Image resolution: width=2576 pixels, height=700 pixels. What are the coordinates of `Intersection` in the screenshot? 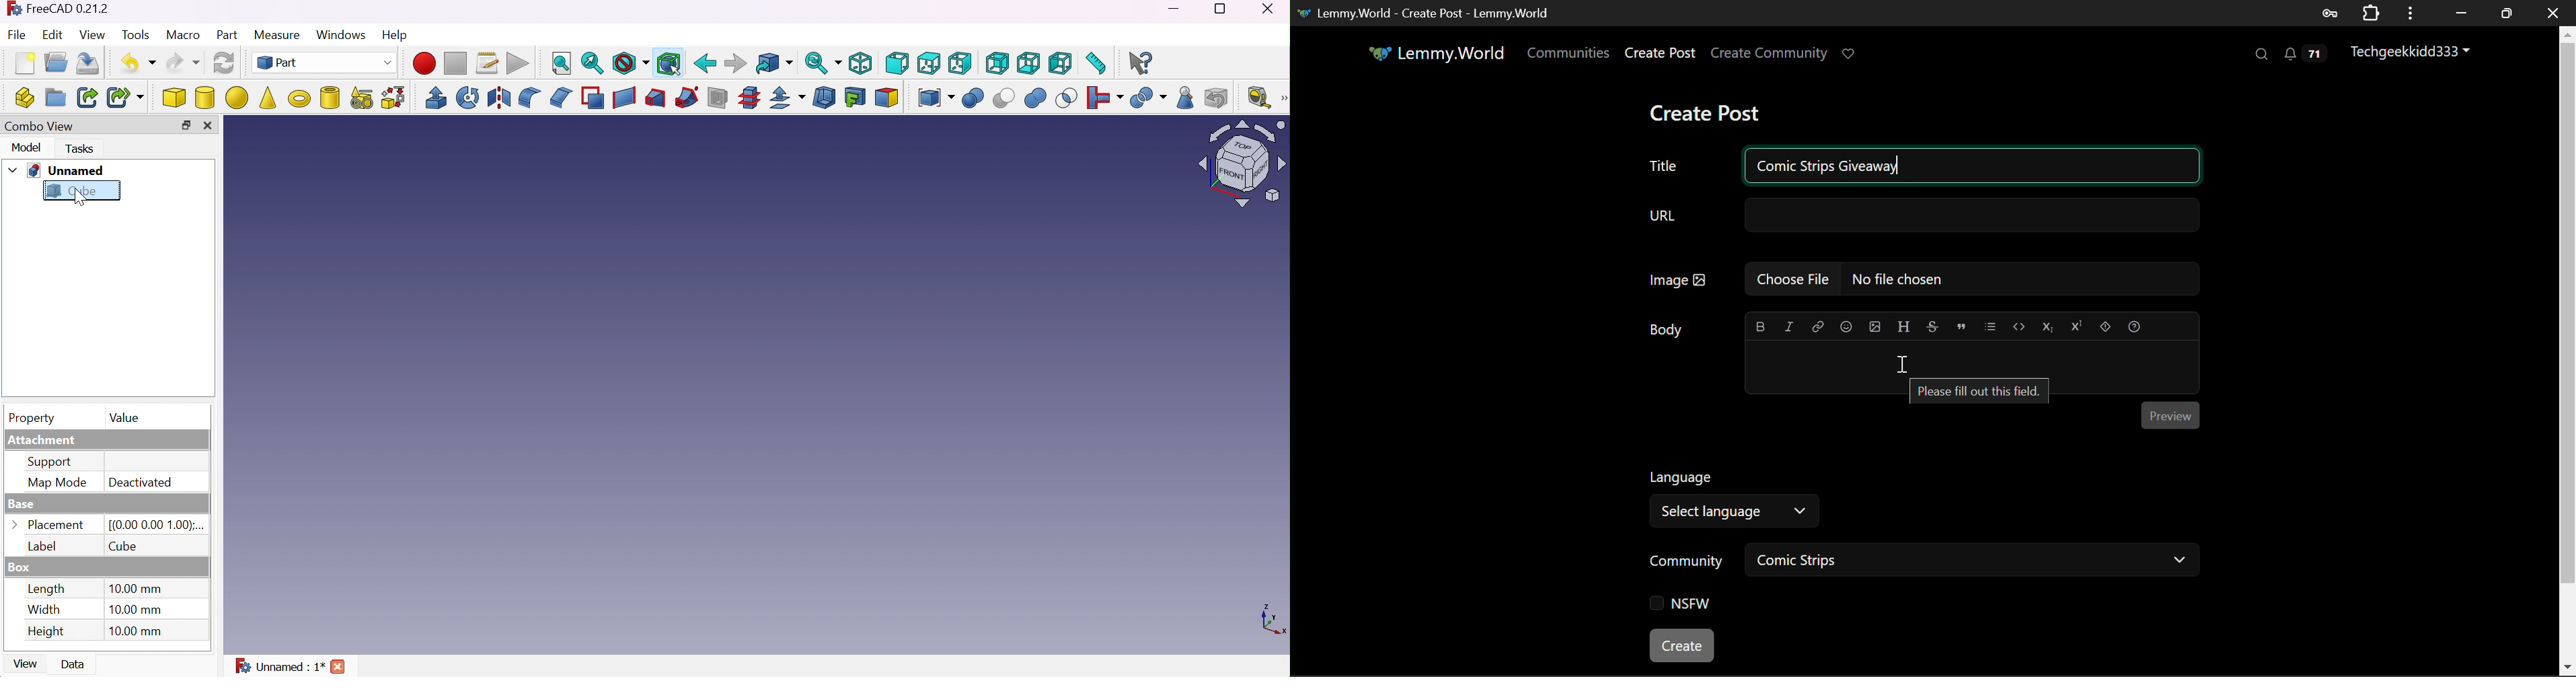 It's located at (1066, 98).